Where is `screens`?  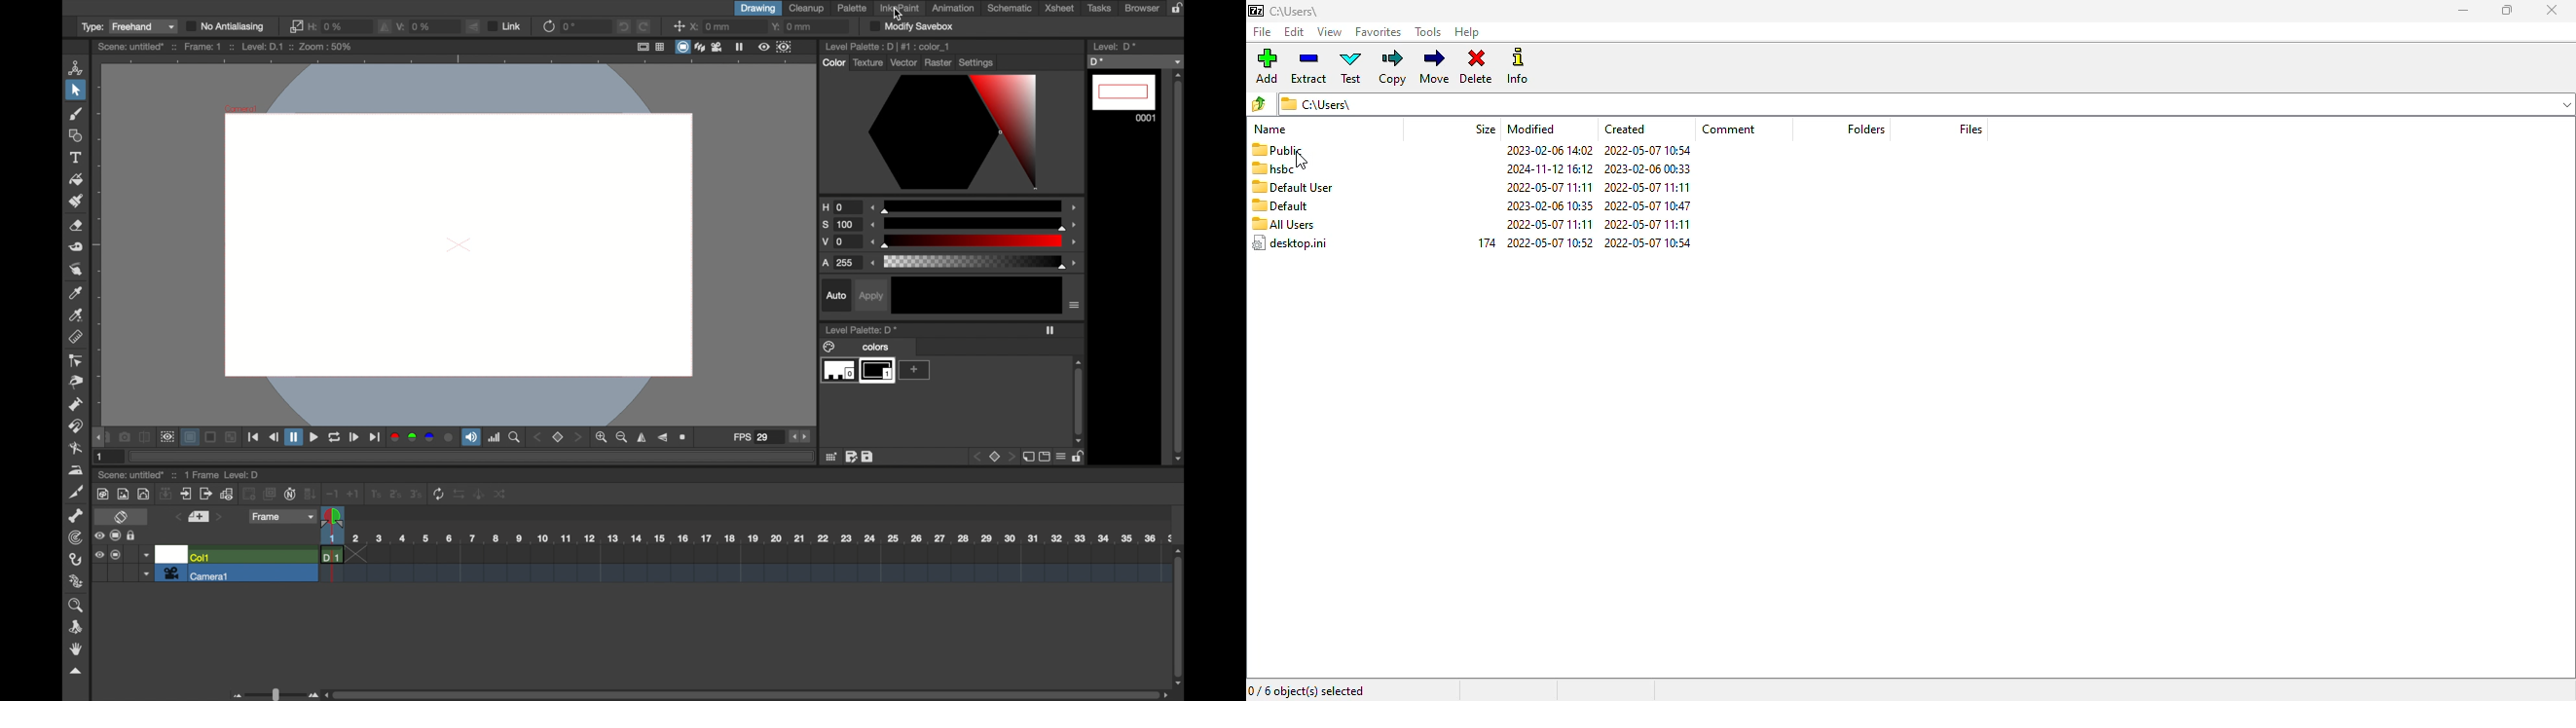
screens is located at coordinates (270, 495).